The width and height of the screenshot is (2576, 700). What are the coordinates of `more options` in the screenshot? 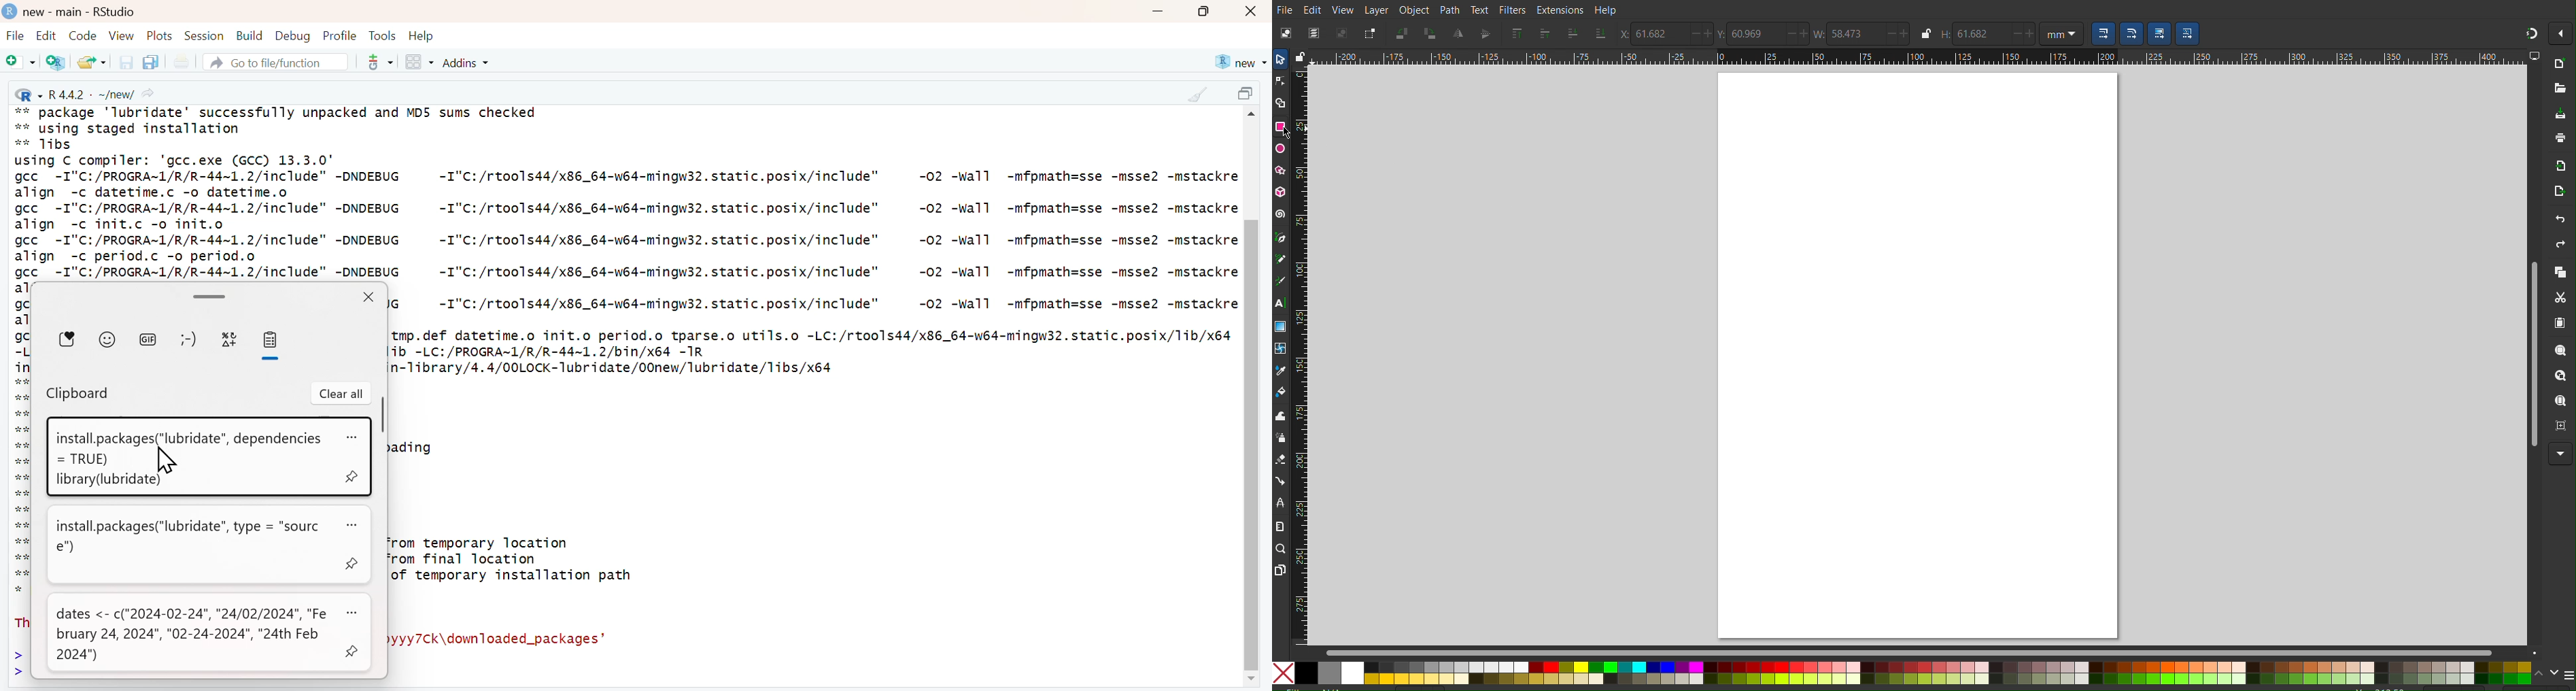 It's located at (354, 439).